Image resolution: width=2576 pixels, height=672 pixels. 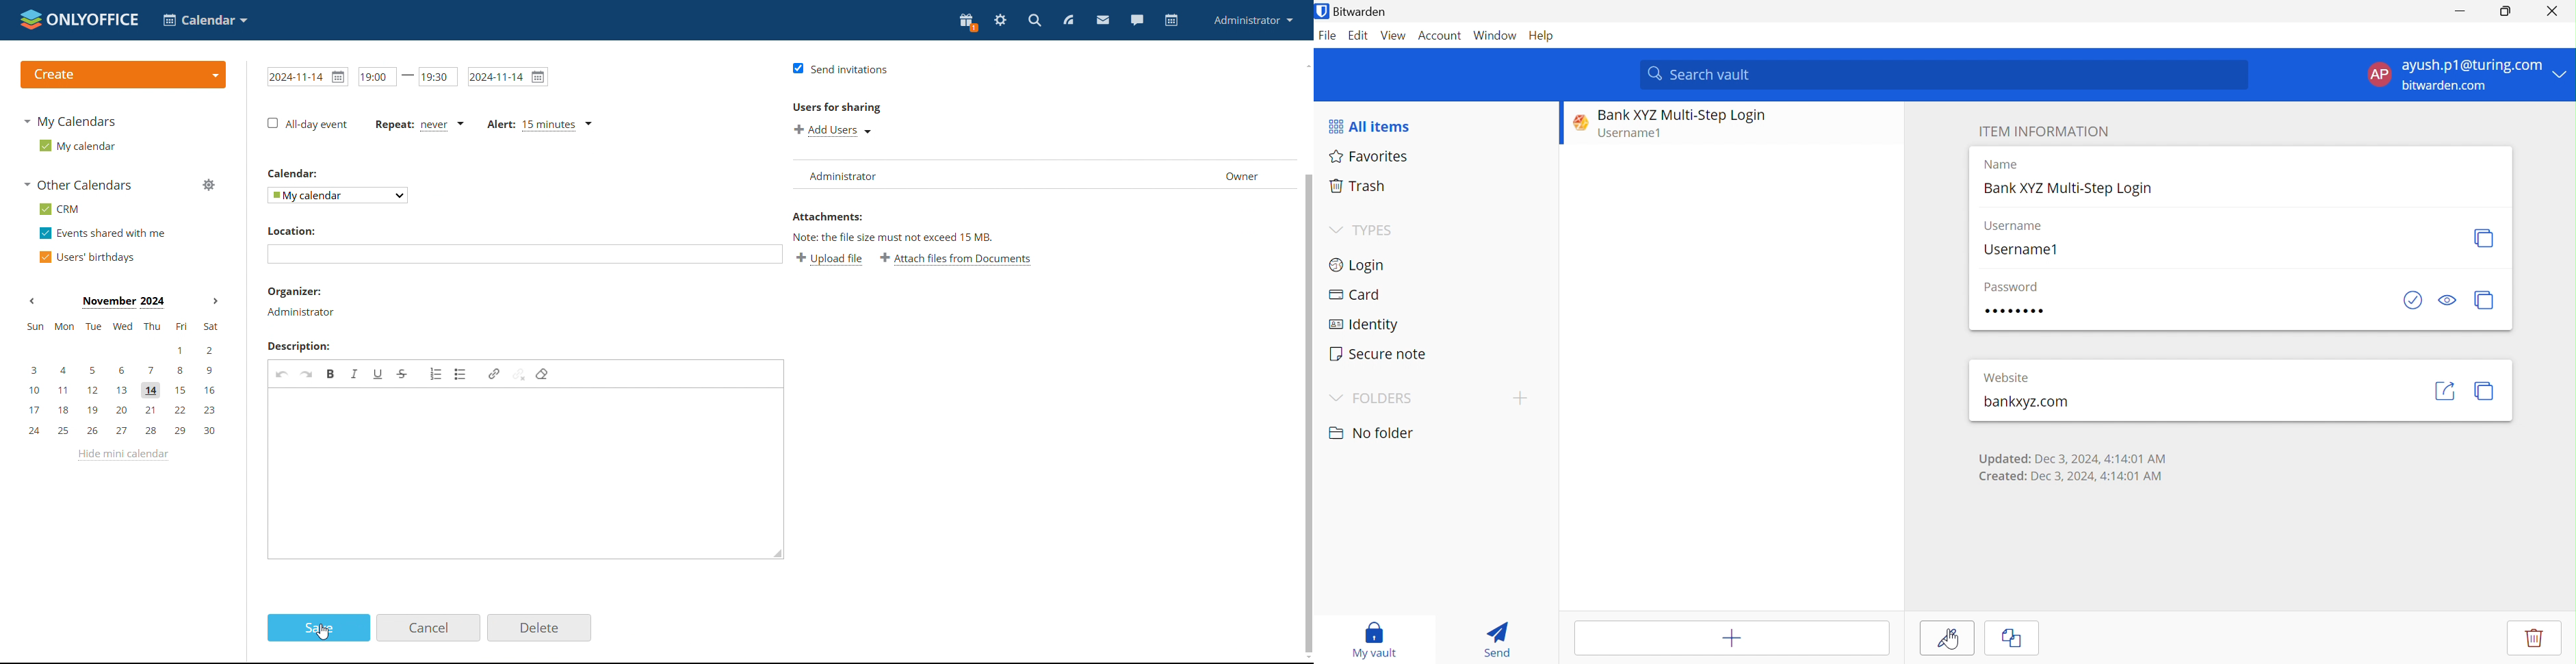 I want to click on hide mini calendar, so click(x=122, y=455).